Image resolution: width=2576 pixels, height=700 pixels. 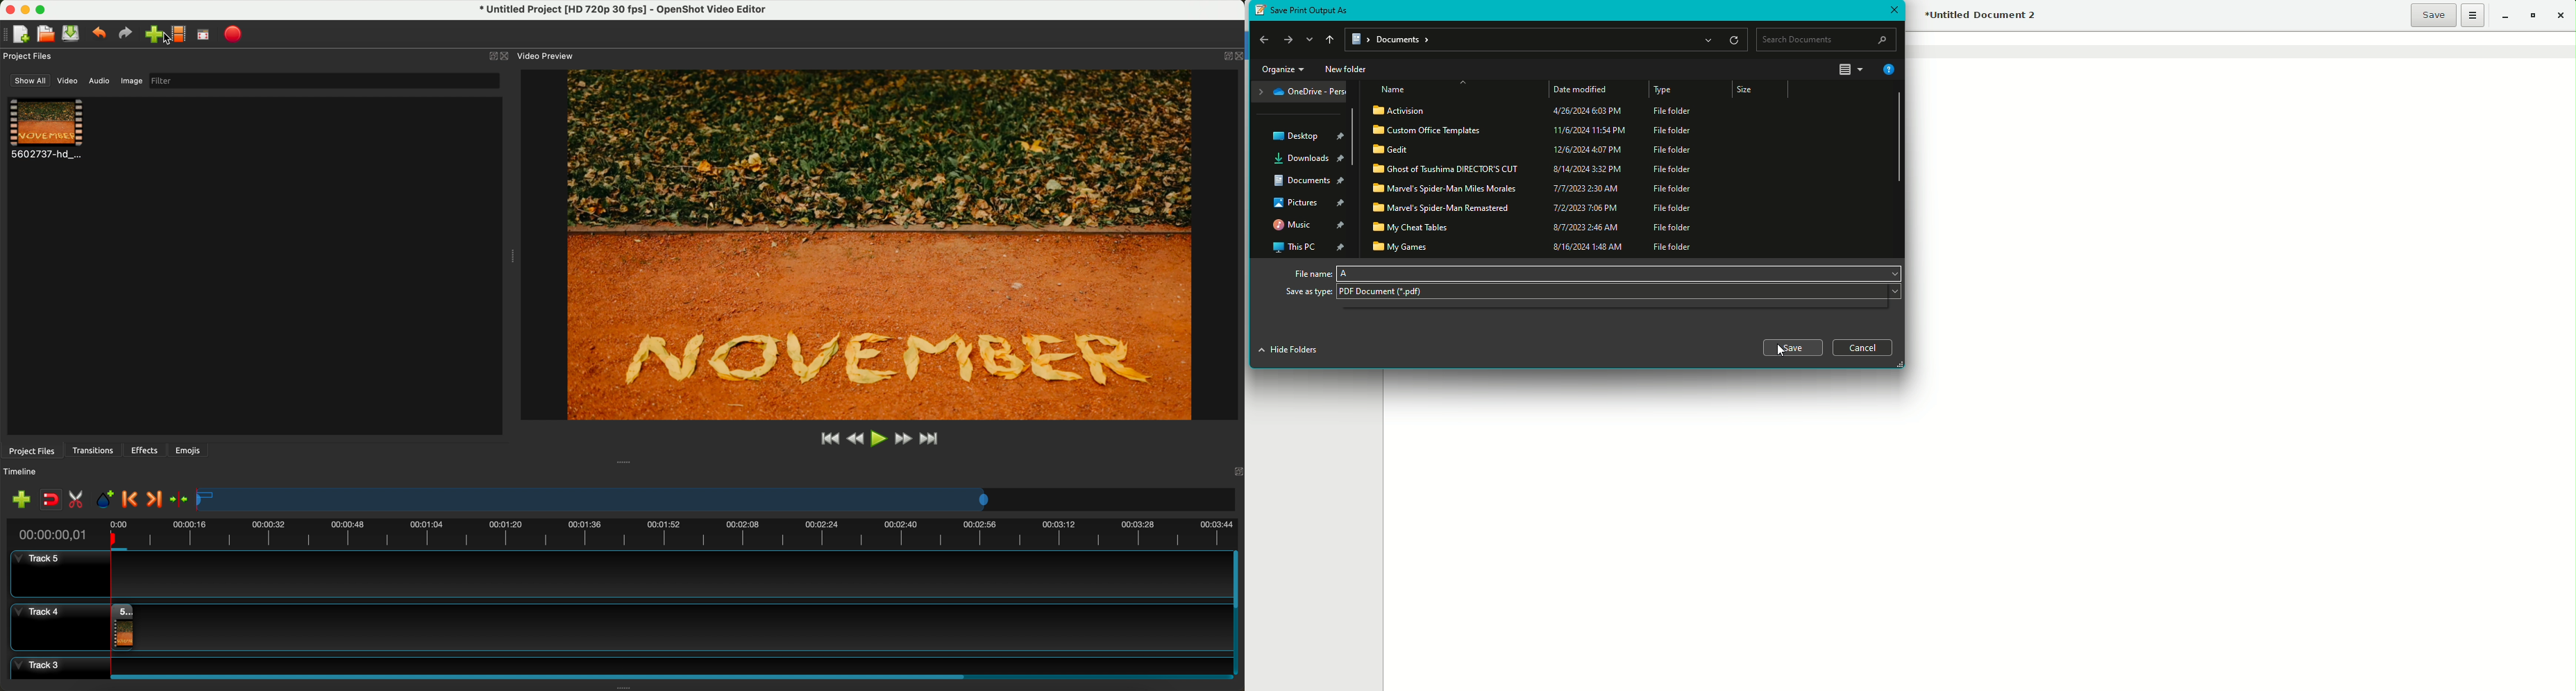 What do you see at coordinates (47, 130) in the screenshot?
I see `video` at bounding box center [47, 130].